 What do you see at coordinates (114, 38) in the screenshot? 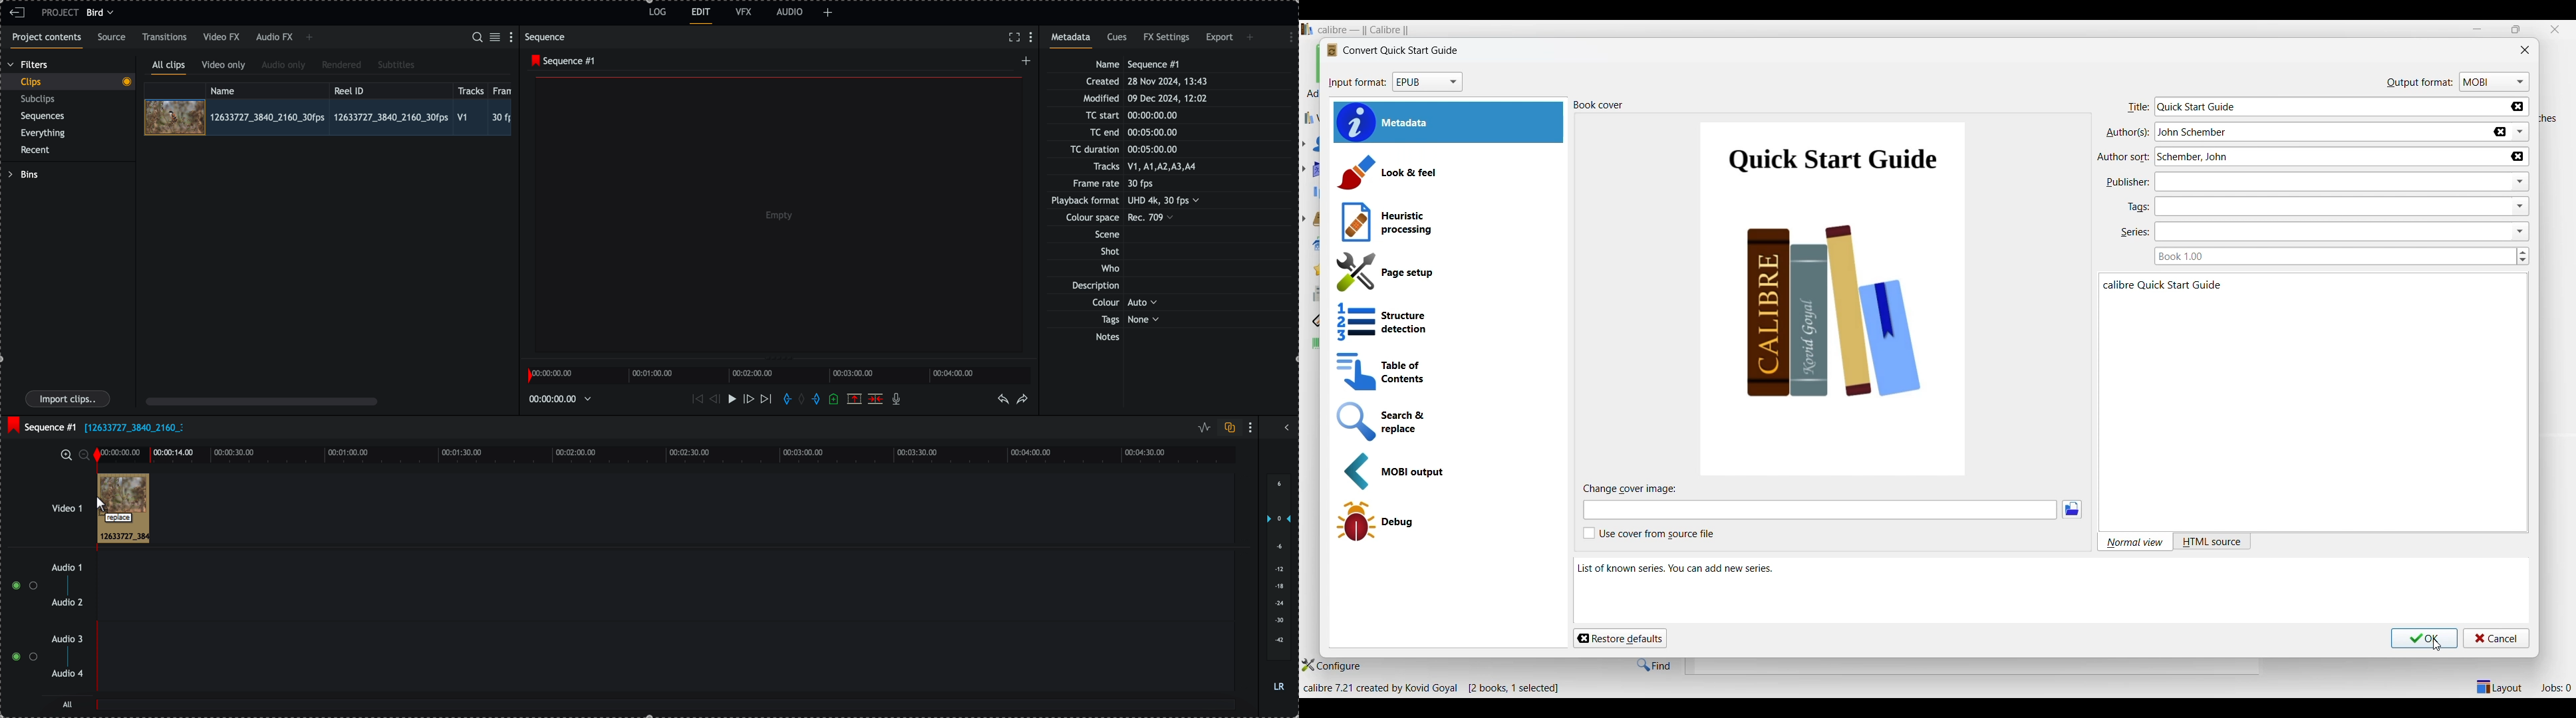
I see `source` at bounding box center [114, 38].